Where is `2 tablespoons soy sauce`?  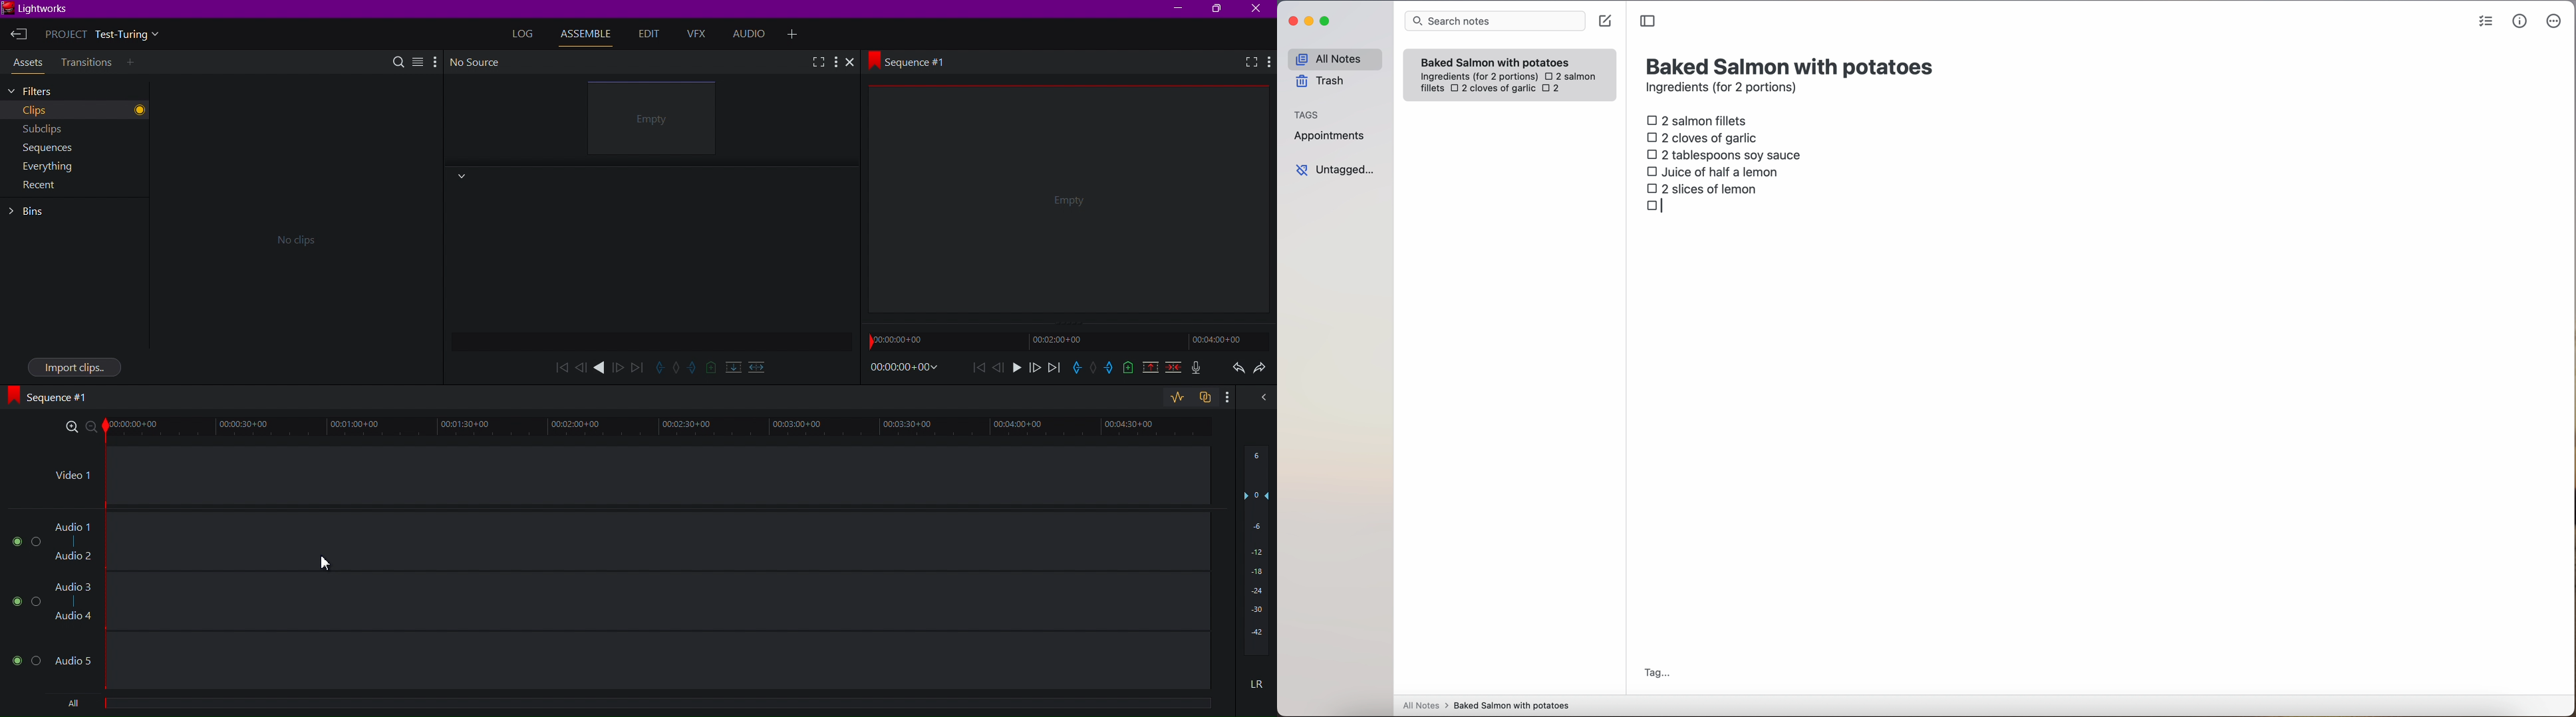
2 tablespoons soy sauce is located at coordinates (1724, 154).